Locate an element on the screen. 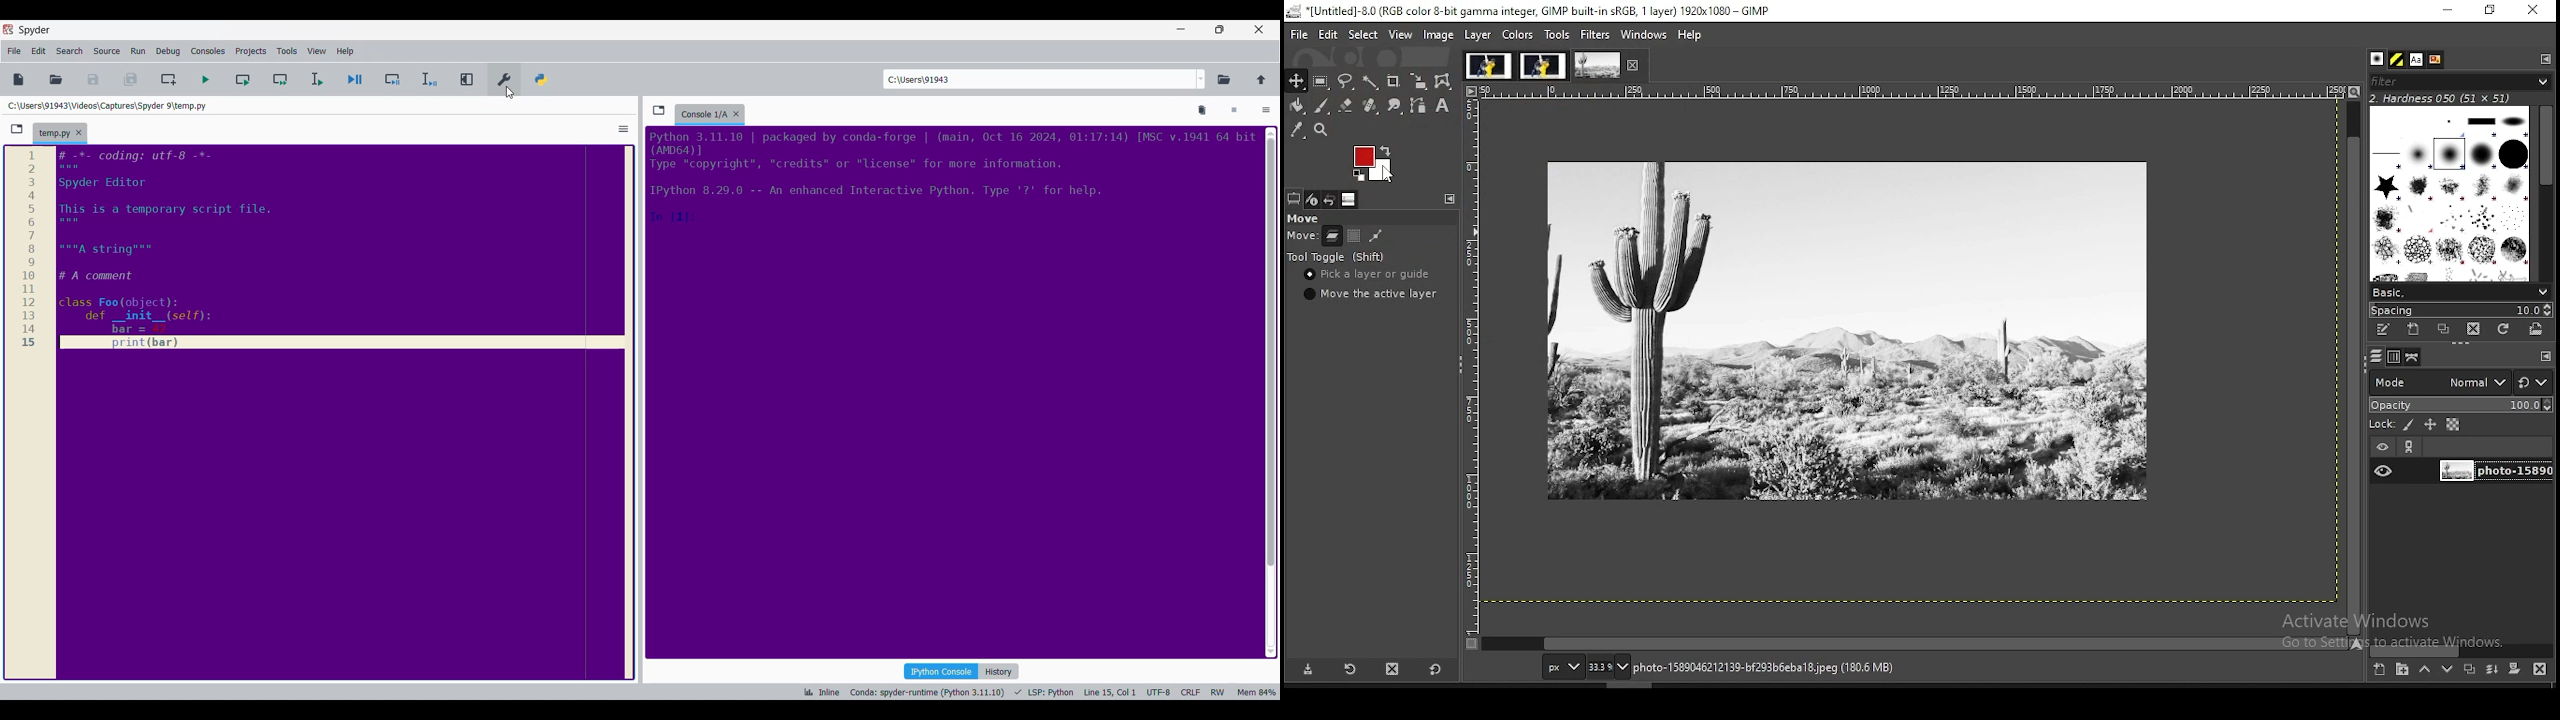  Save everything is located at coordinates (131, 79).